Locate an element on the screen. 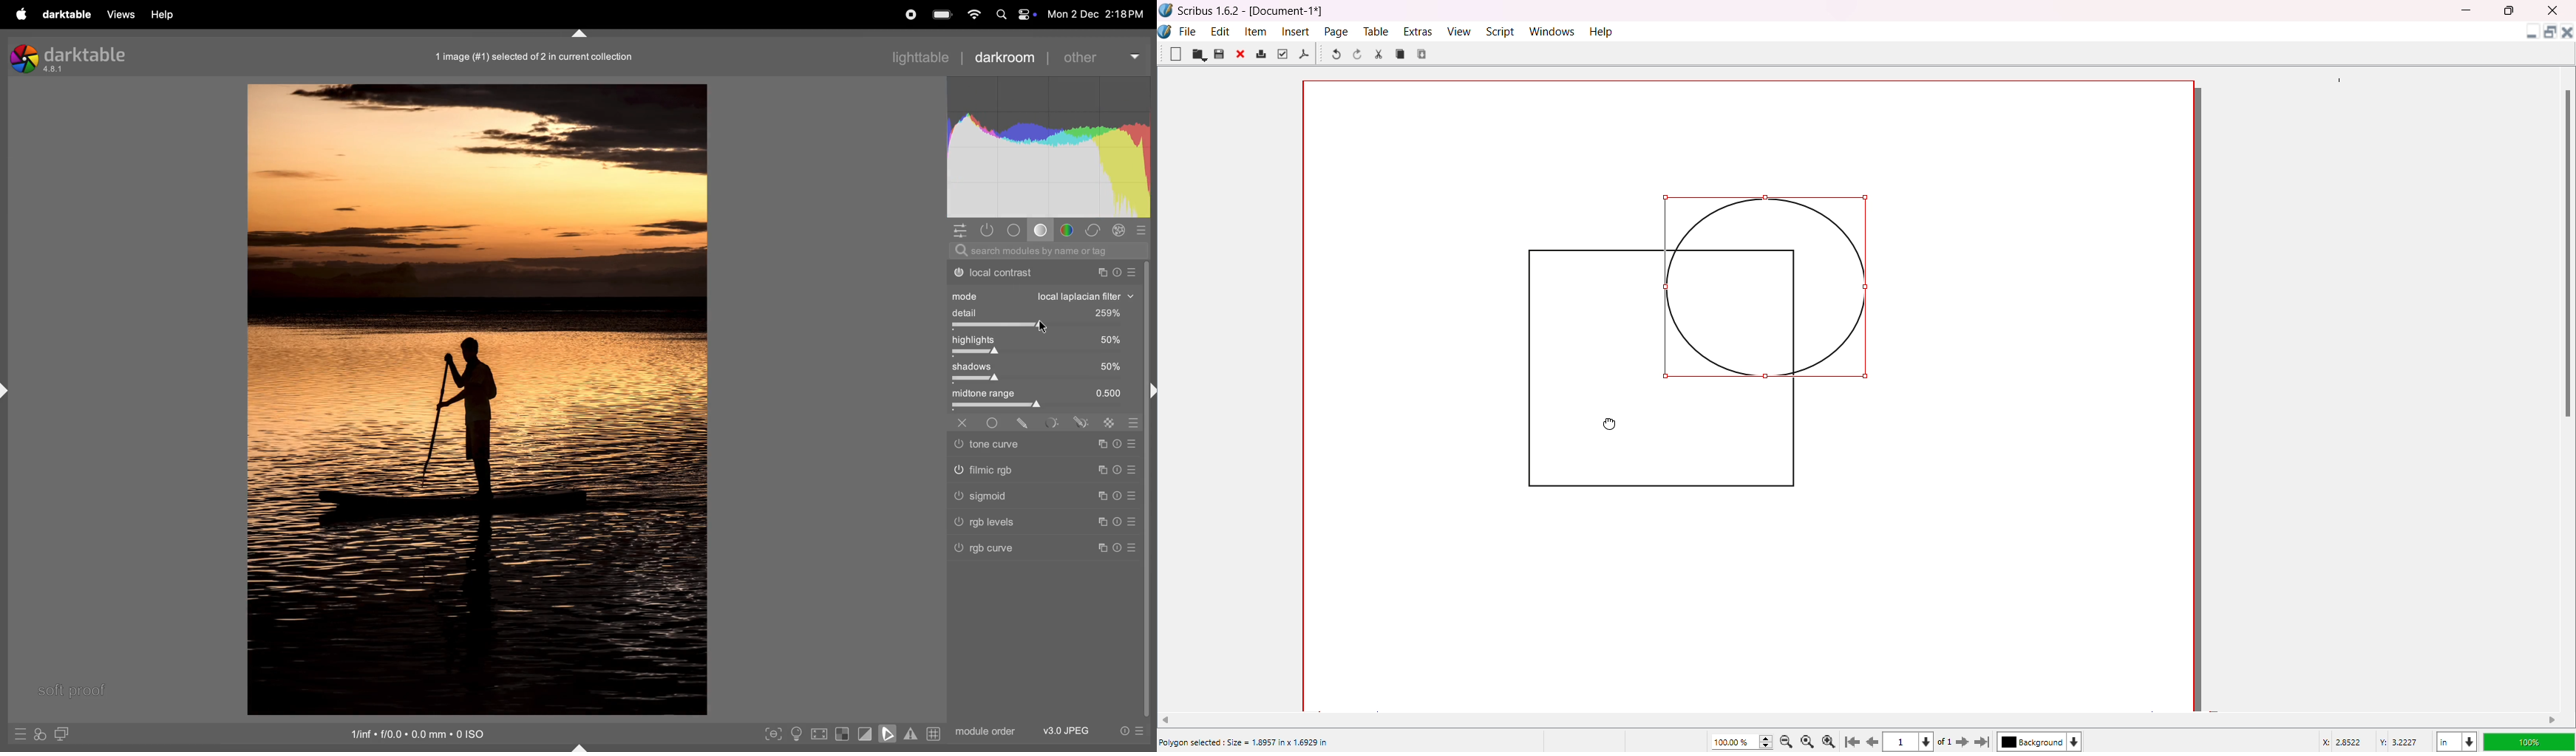 The height and width of the screenshot is (756, 2576). Zoom out is located at coordinates (1789, 741).